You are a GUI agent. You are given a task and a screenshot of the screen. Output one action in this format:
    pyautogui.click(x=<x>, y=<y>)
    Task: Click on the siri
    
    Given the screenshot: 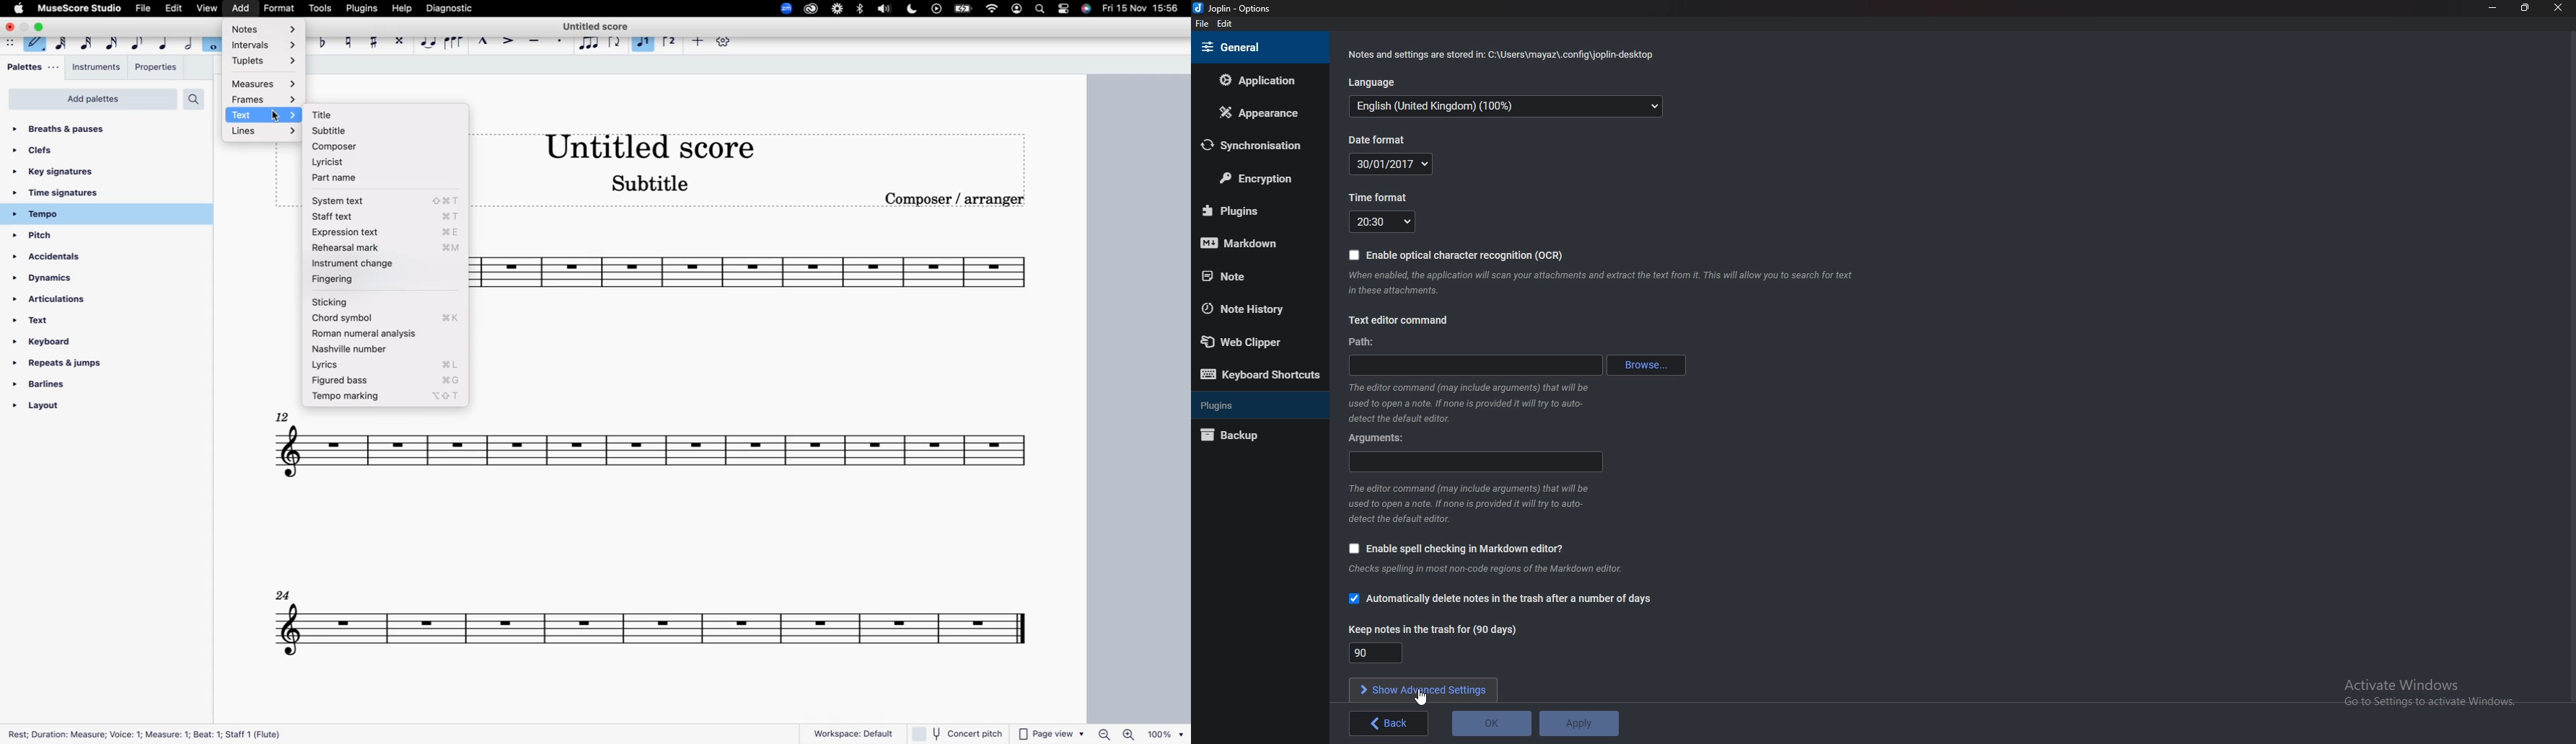 What is the action you would take?
    pyautogui.click(x=1087, y=9)
    